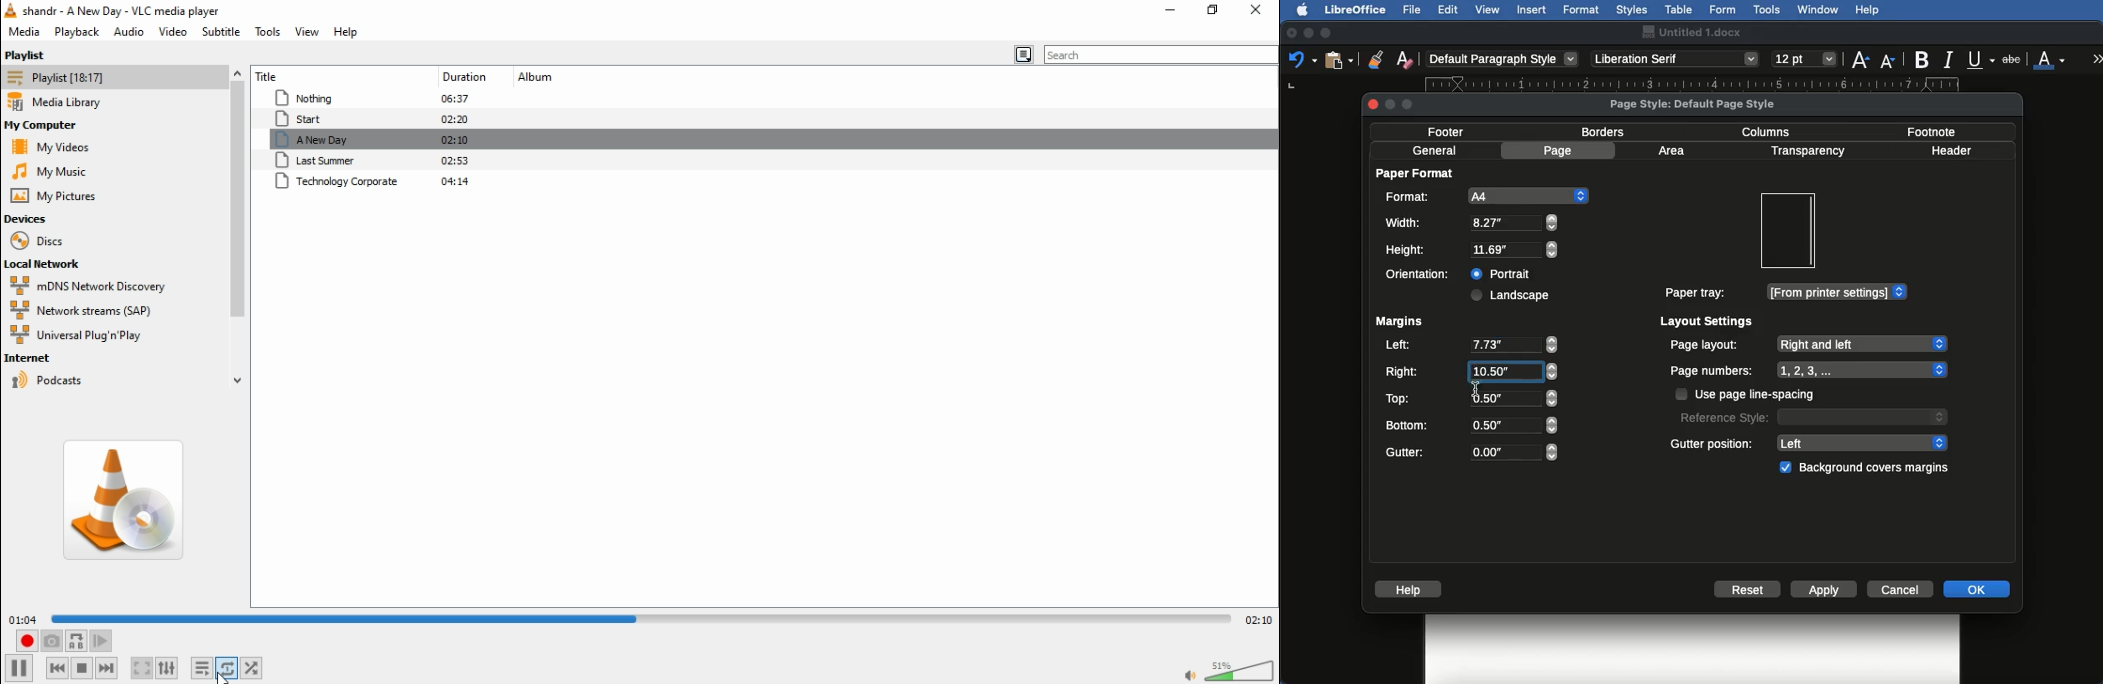 This screenshot has width=2128, height=700. I want to click on restore, so click(1210, 10).